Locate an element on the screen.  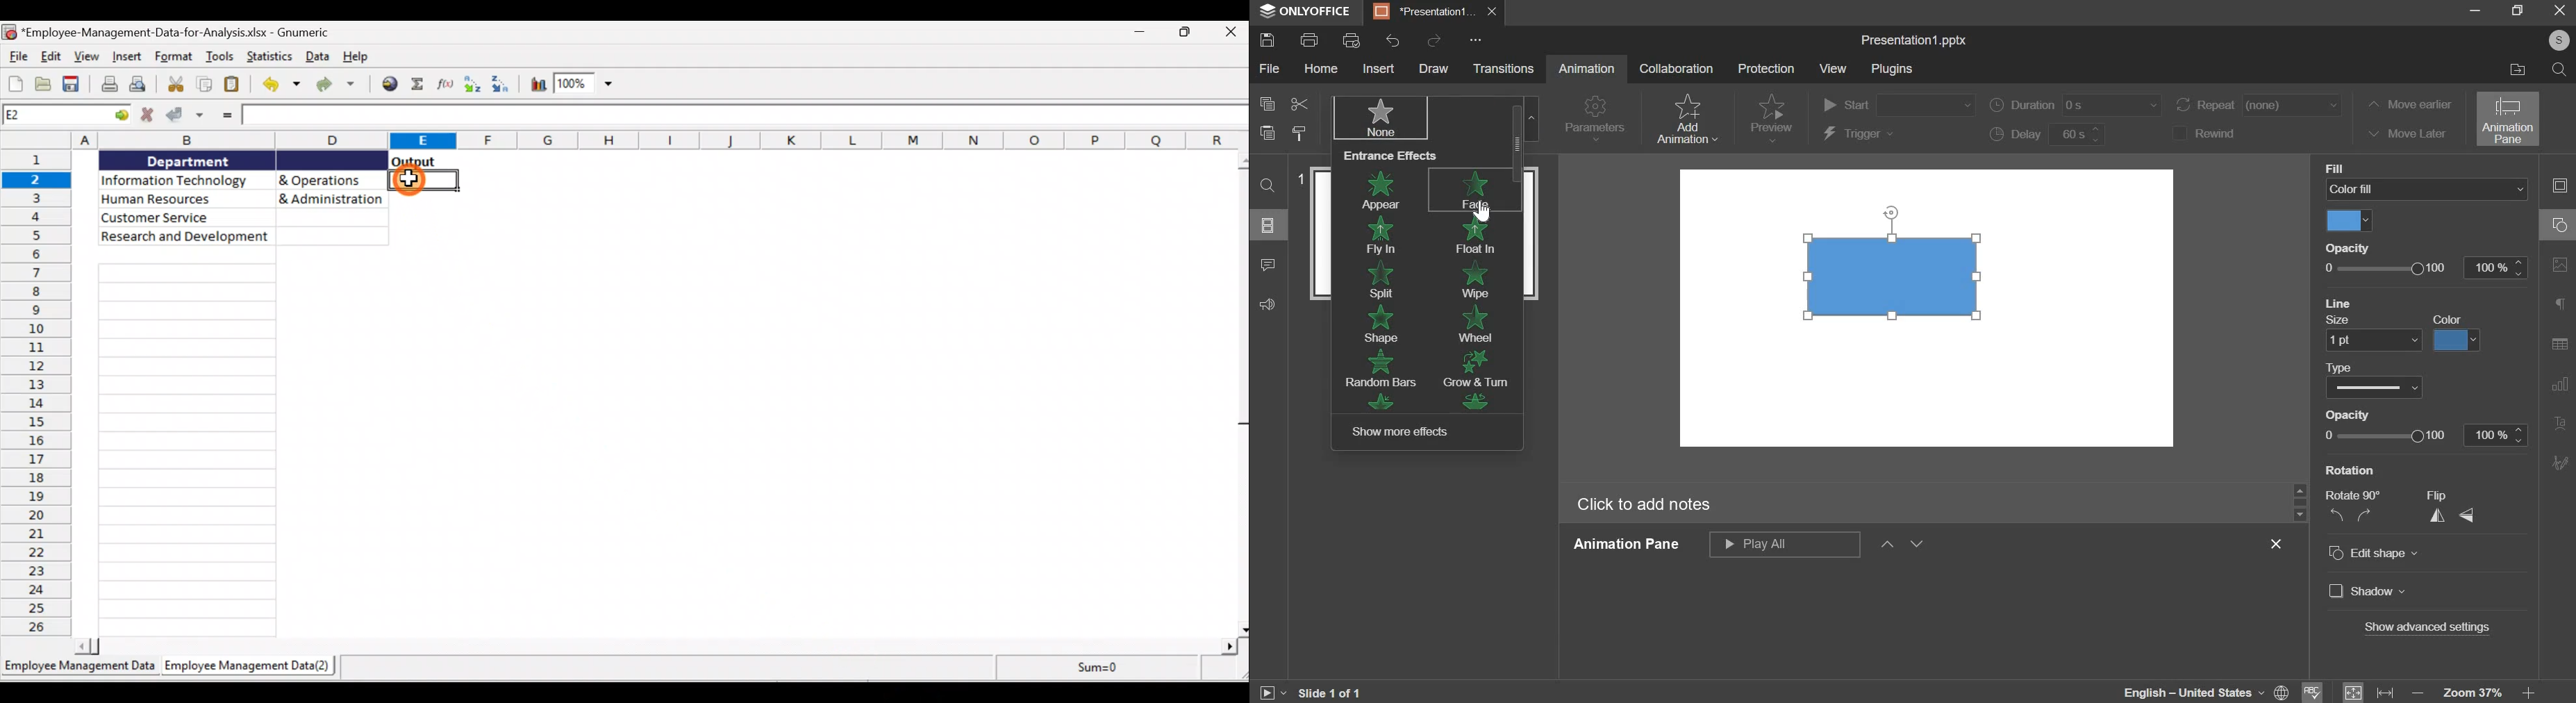
Help is located at coordinates (353, 56).